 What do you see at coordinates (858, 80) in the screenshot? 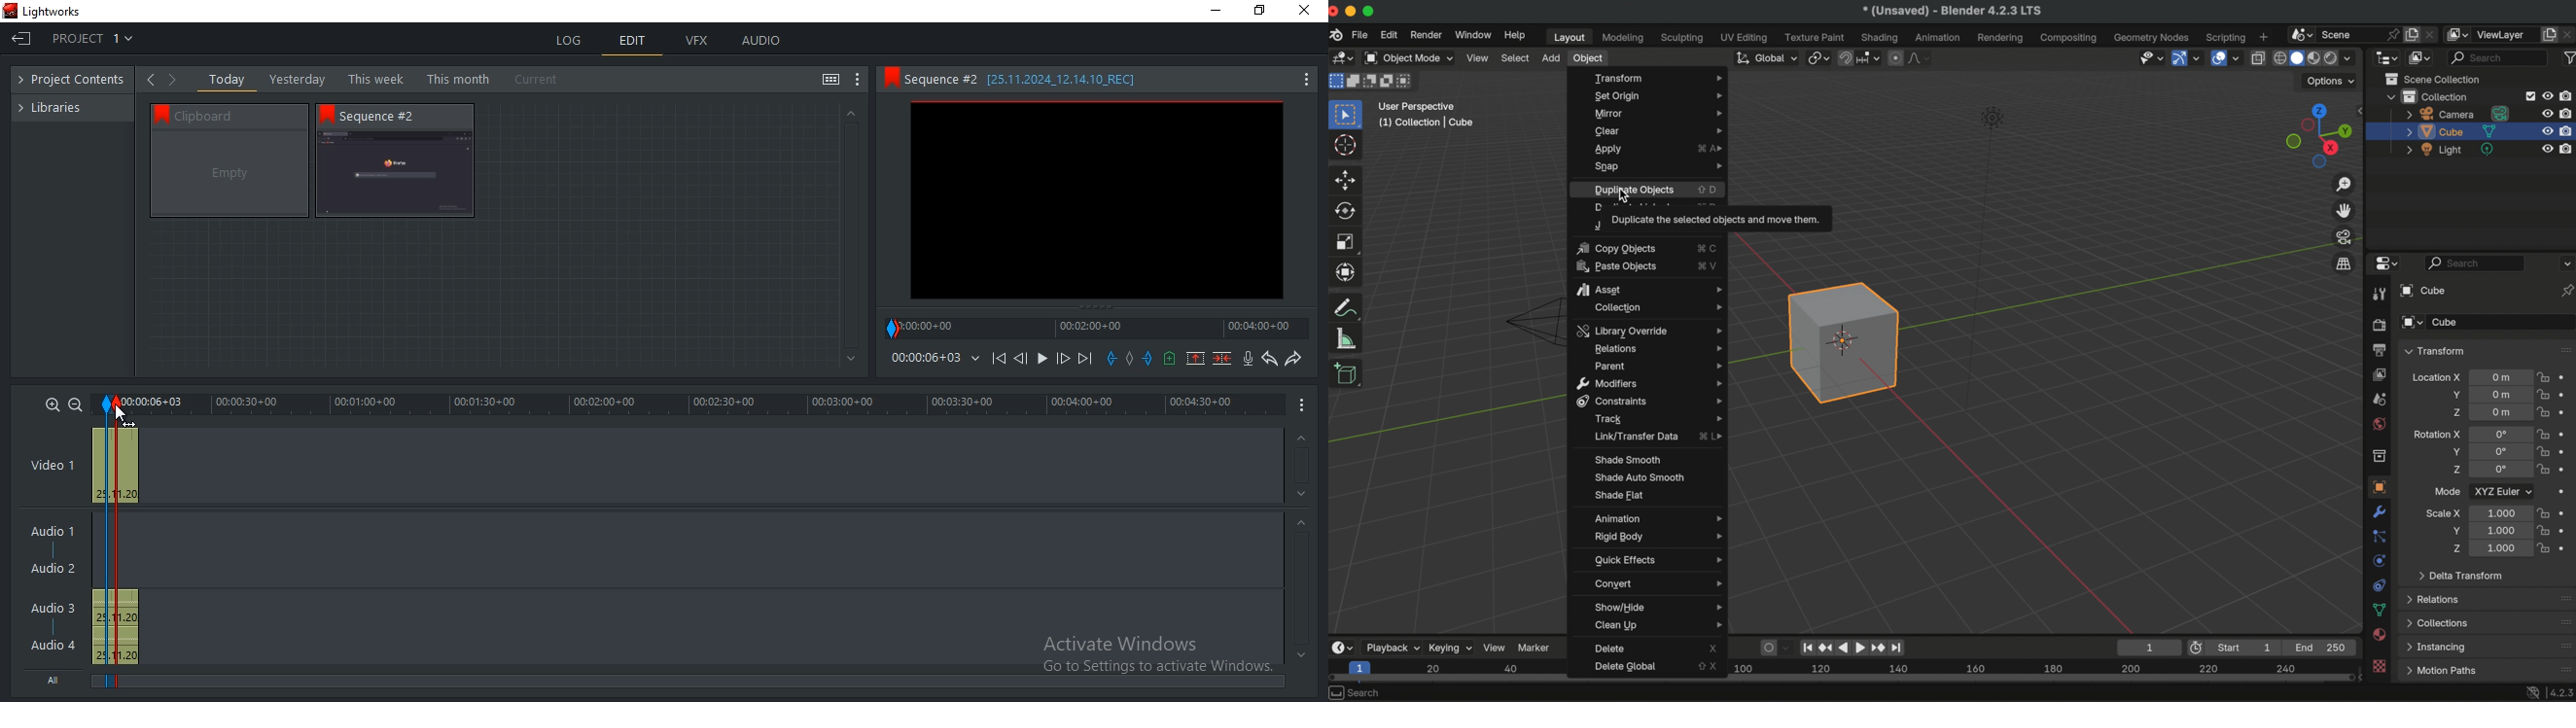
I see `show settings menu` at bounding box center [858, 80].